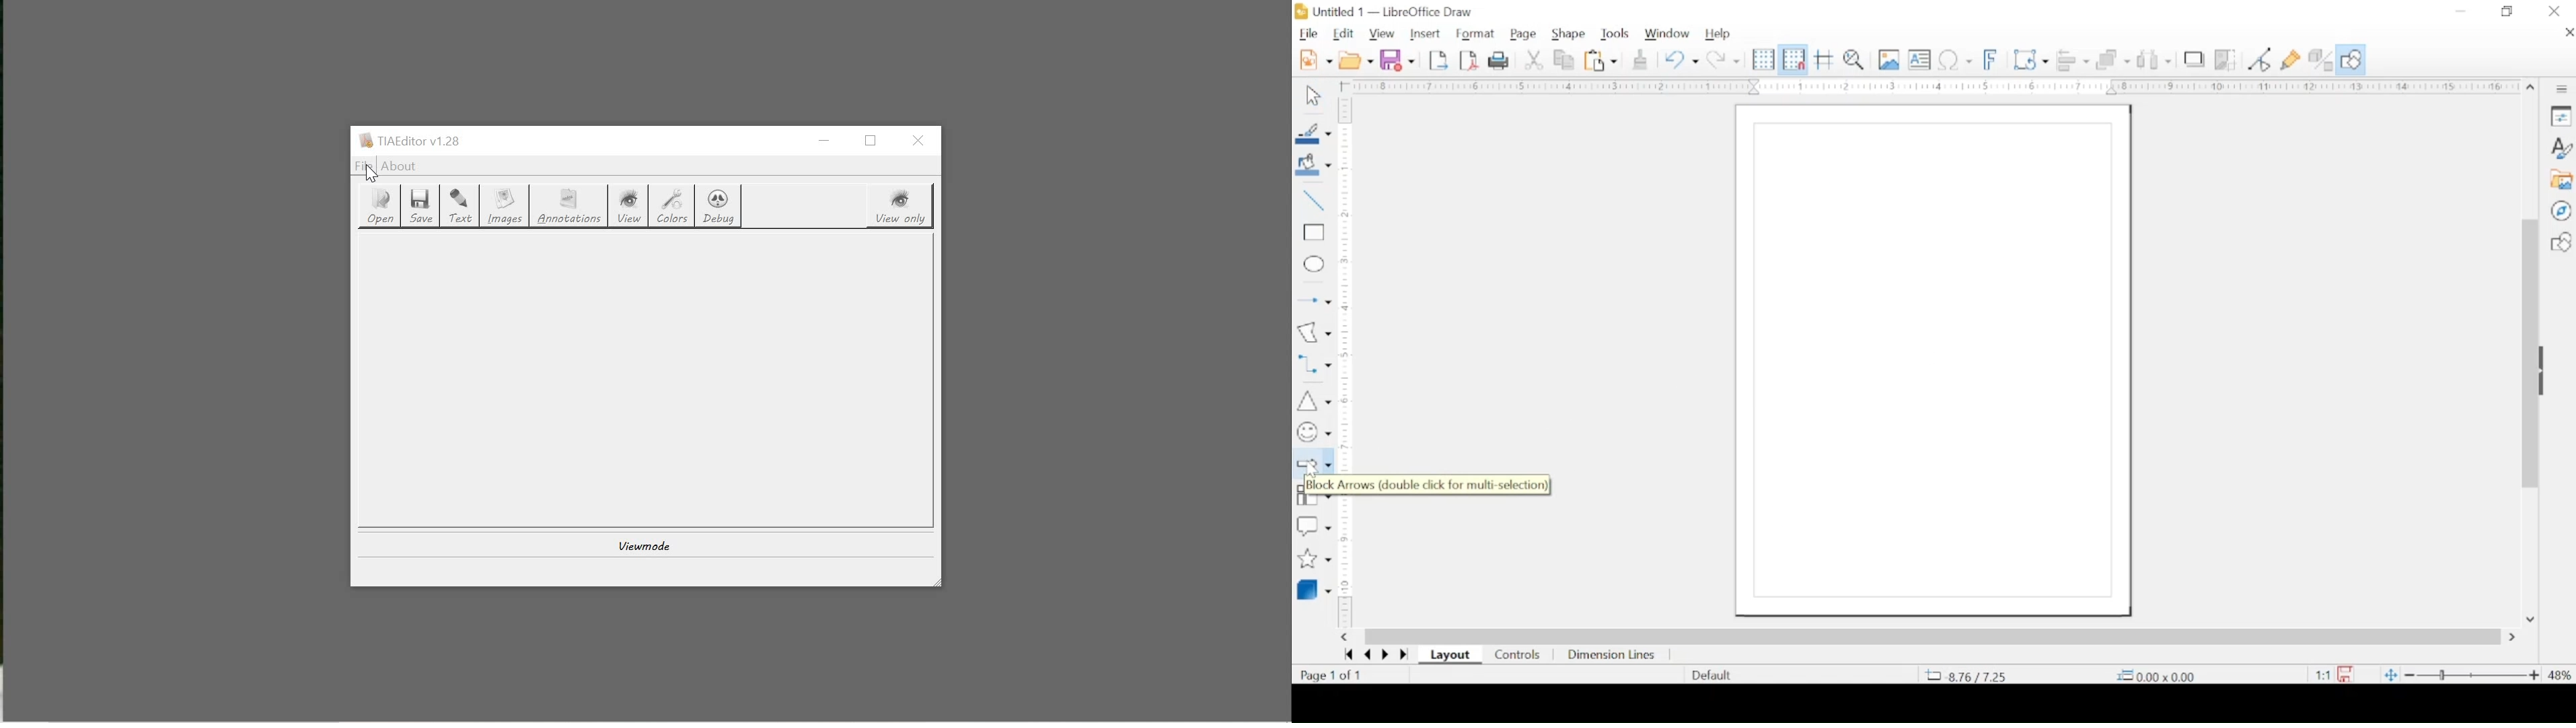 The height and width of the screenshot is (728, 2576). Describe the element at coordinates (2291, 60) in the screenshot. I see `show gluepoint functions` at that location.